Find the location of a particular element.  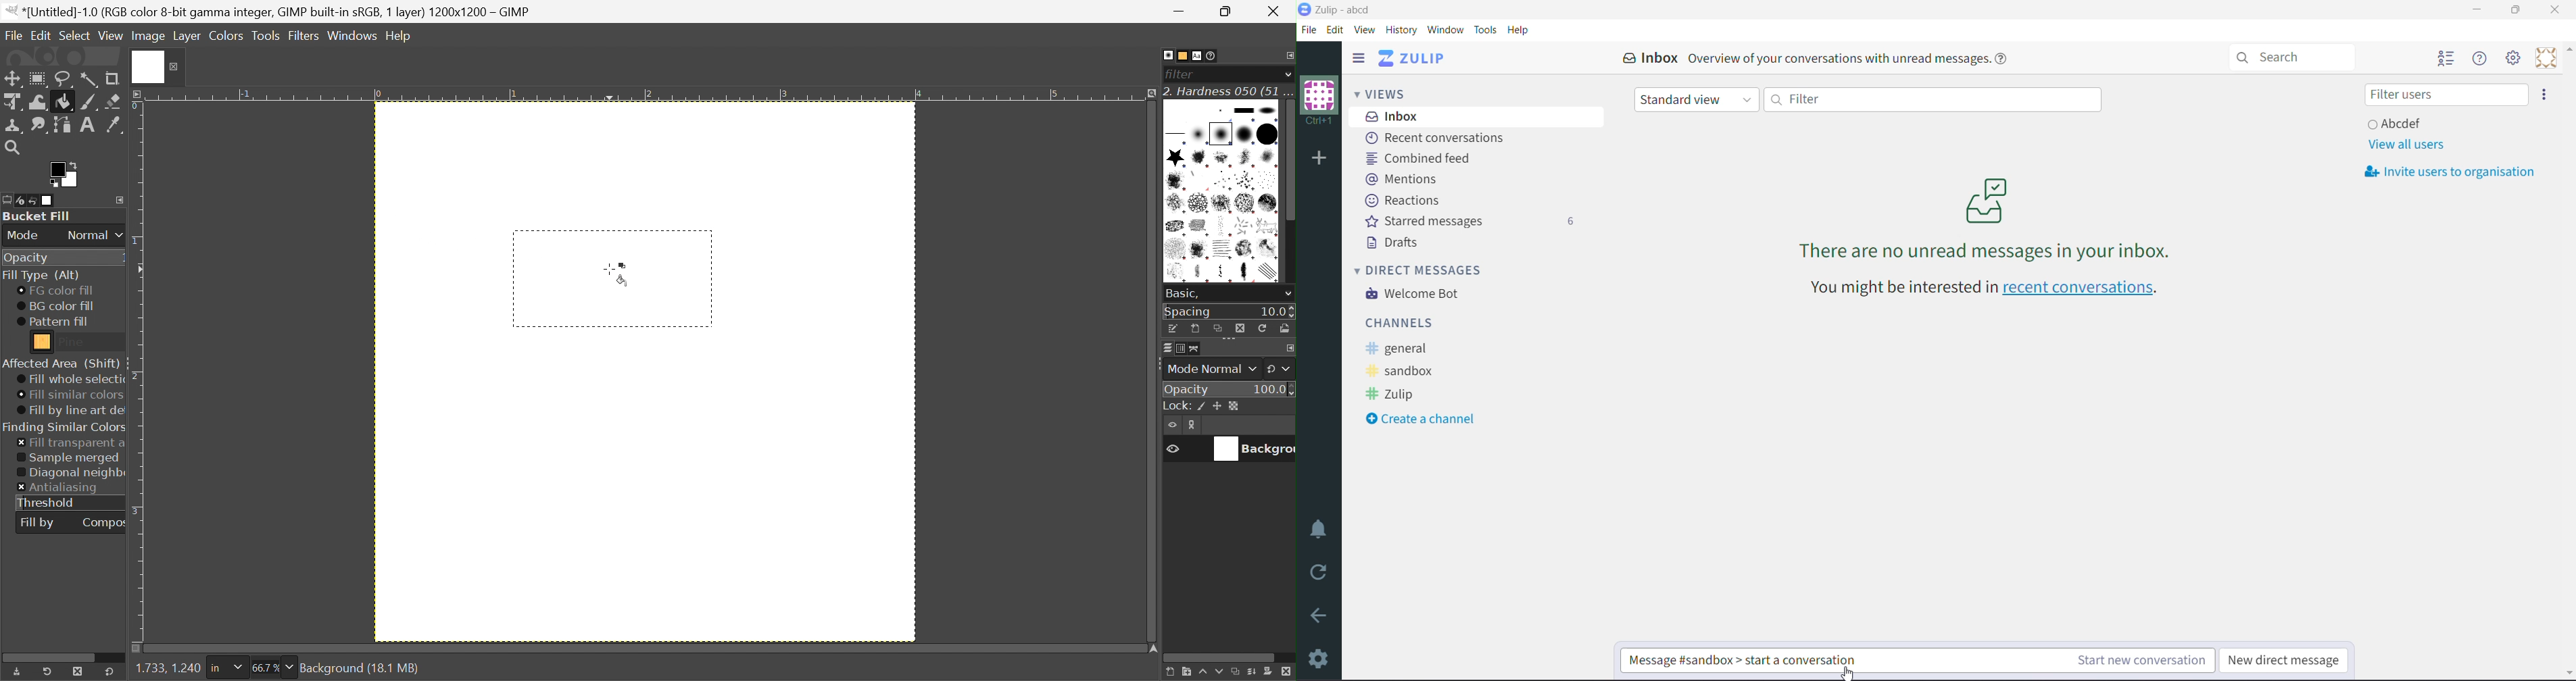

Animated Confetti is located at coordinates (1198, 181).